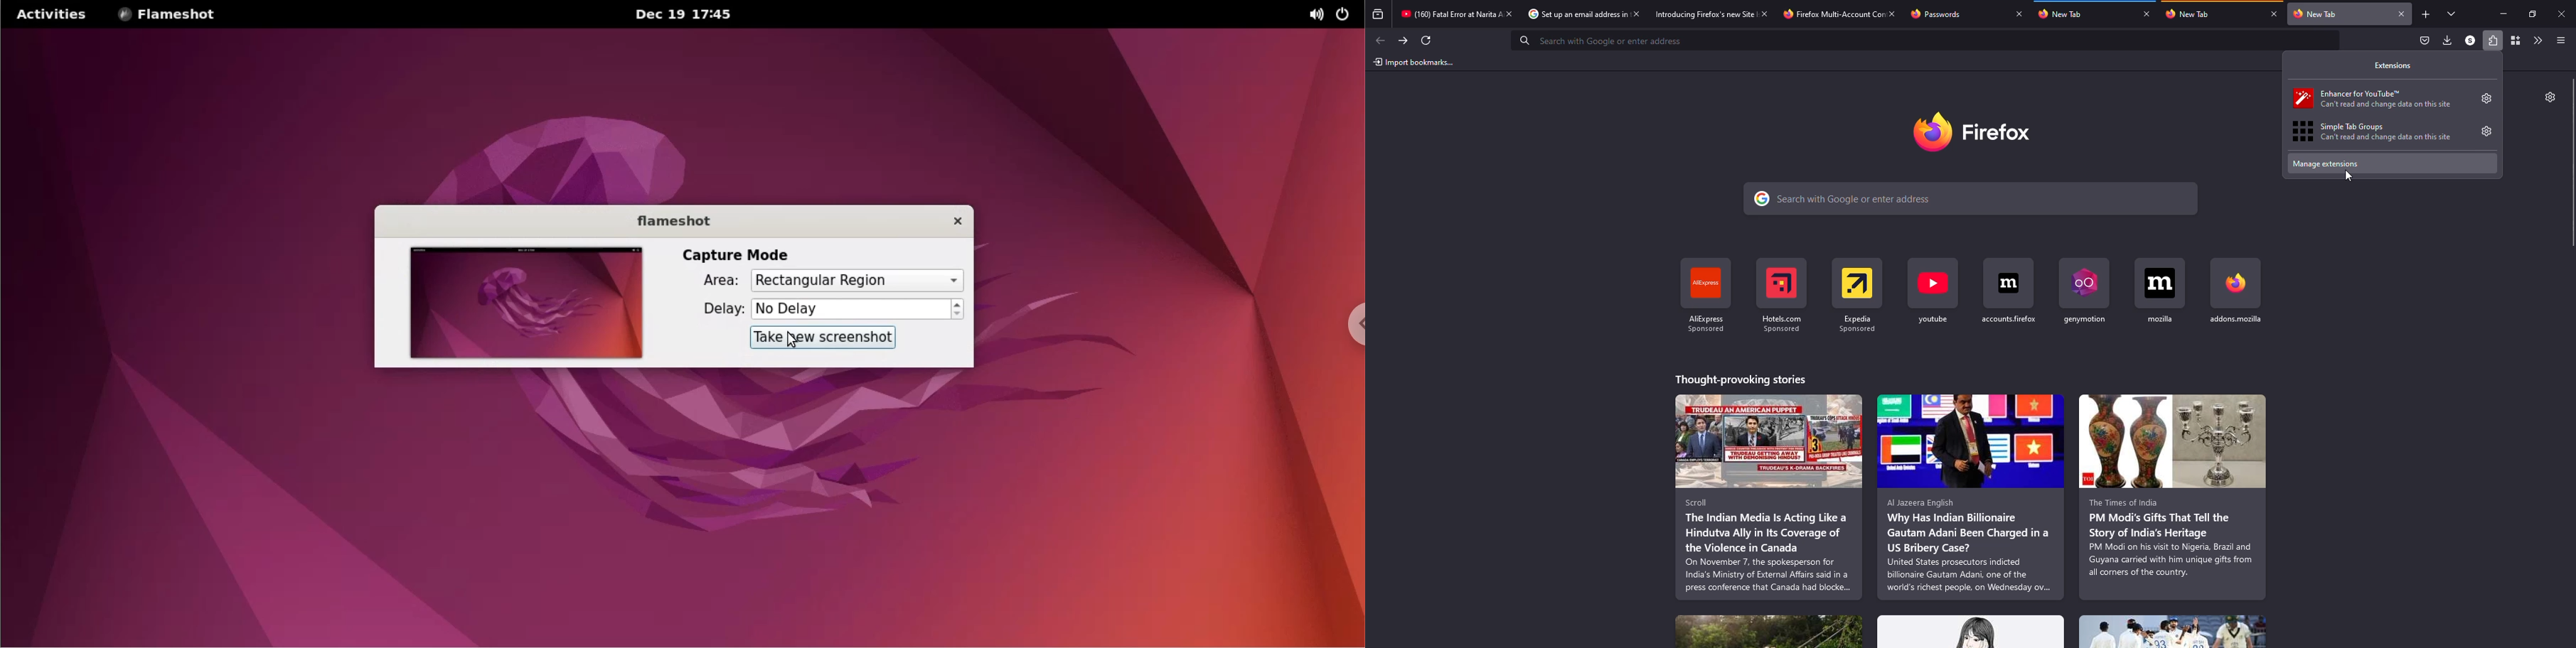 This screenshot has height=672, width=2576. What do you see at coordinates (2516, 40) in the screenshot?
I see `container` at bounding box center [2516, 40].